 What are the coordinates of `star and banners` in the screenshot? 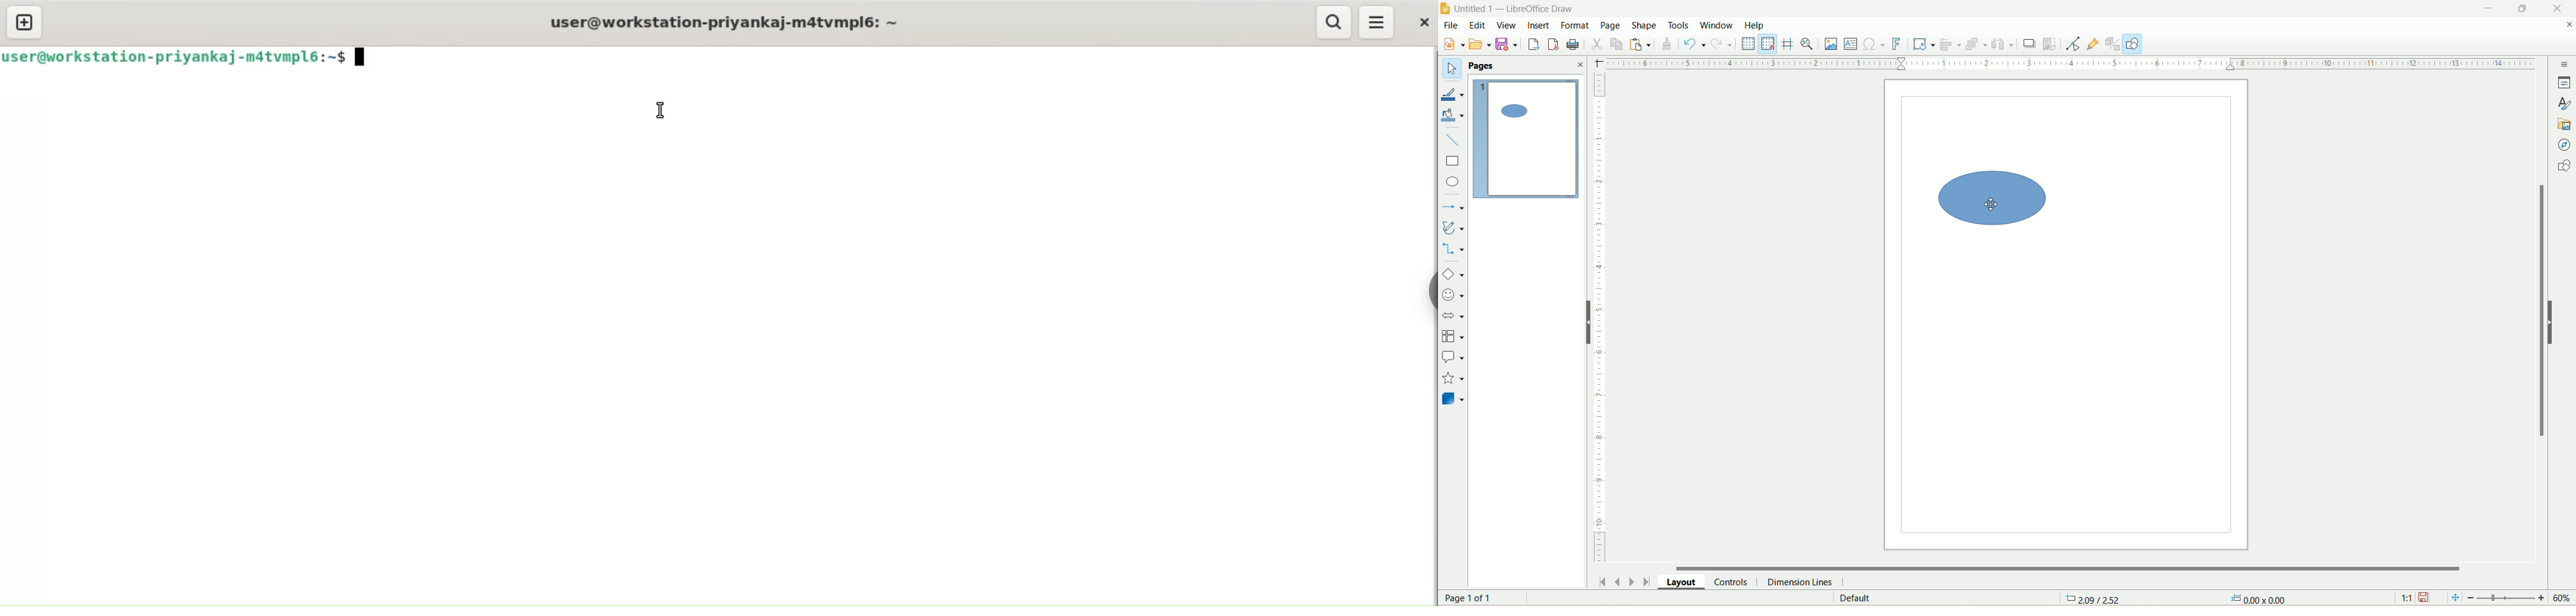 It's located at (1452, 378).